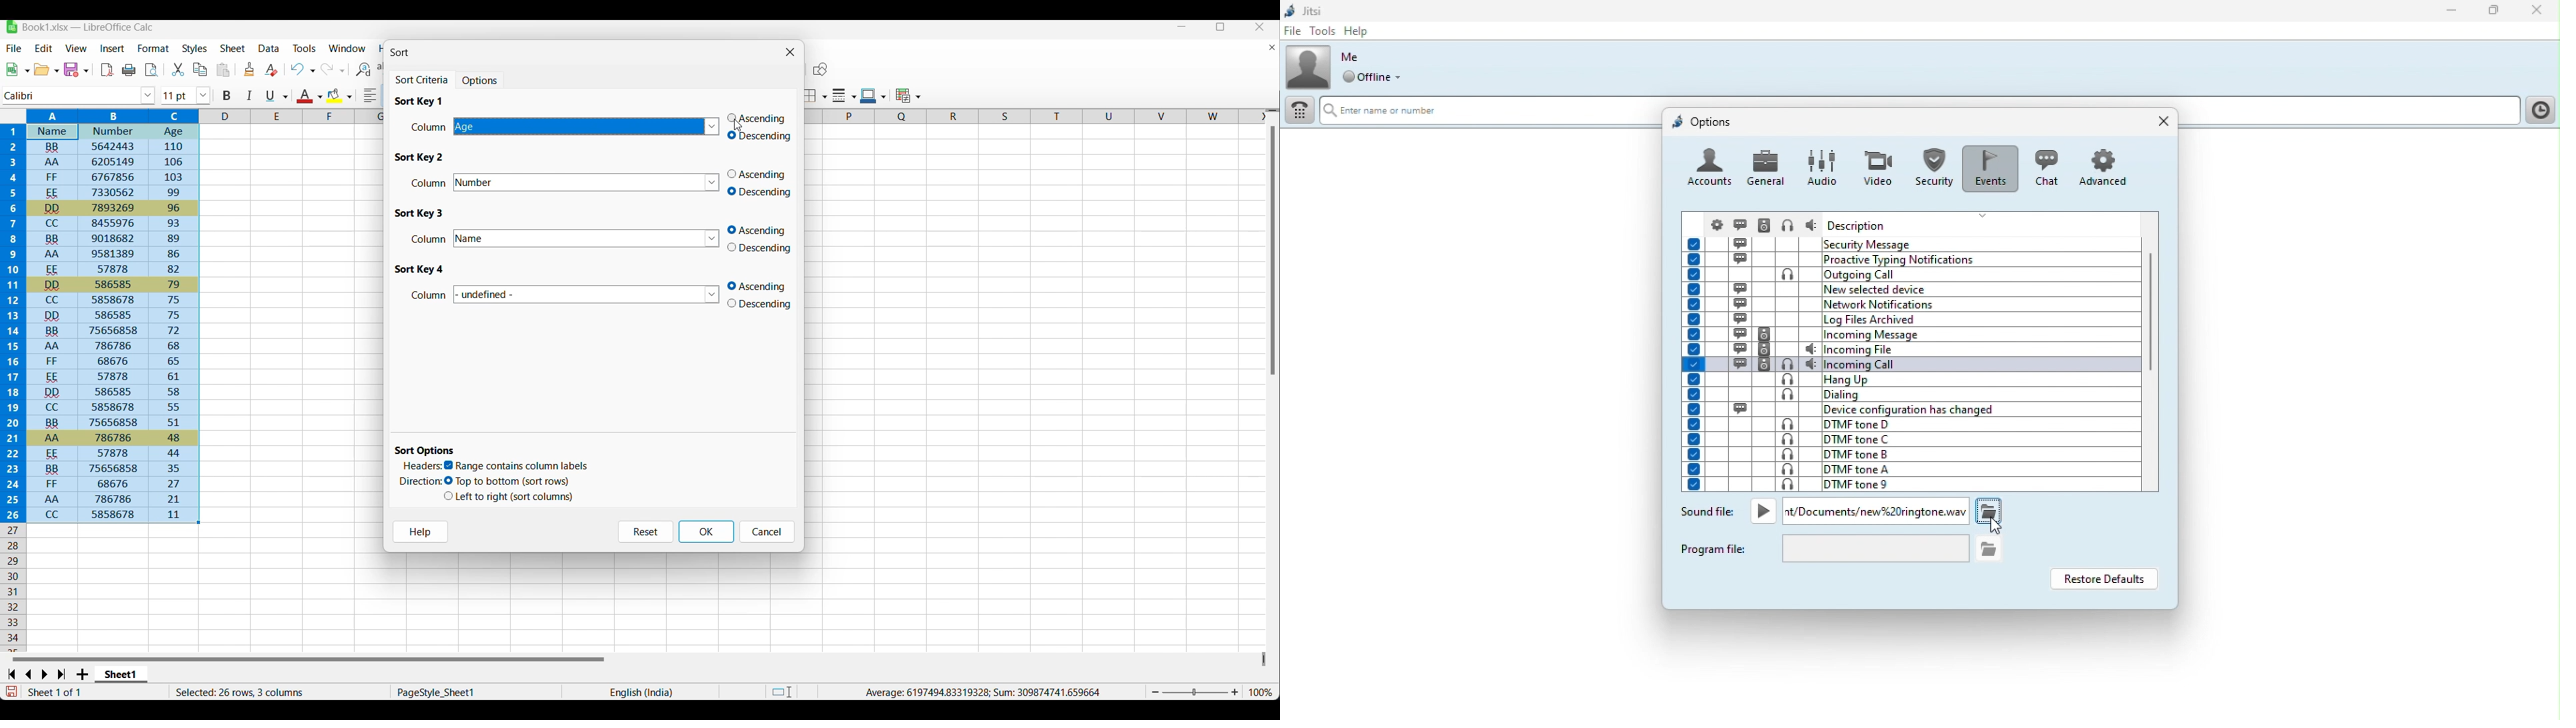  I want to click on outgoing call, so click(1909, 274).